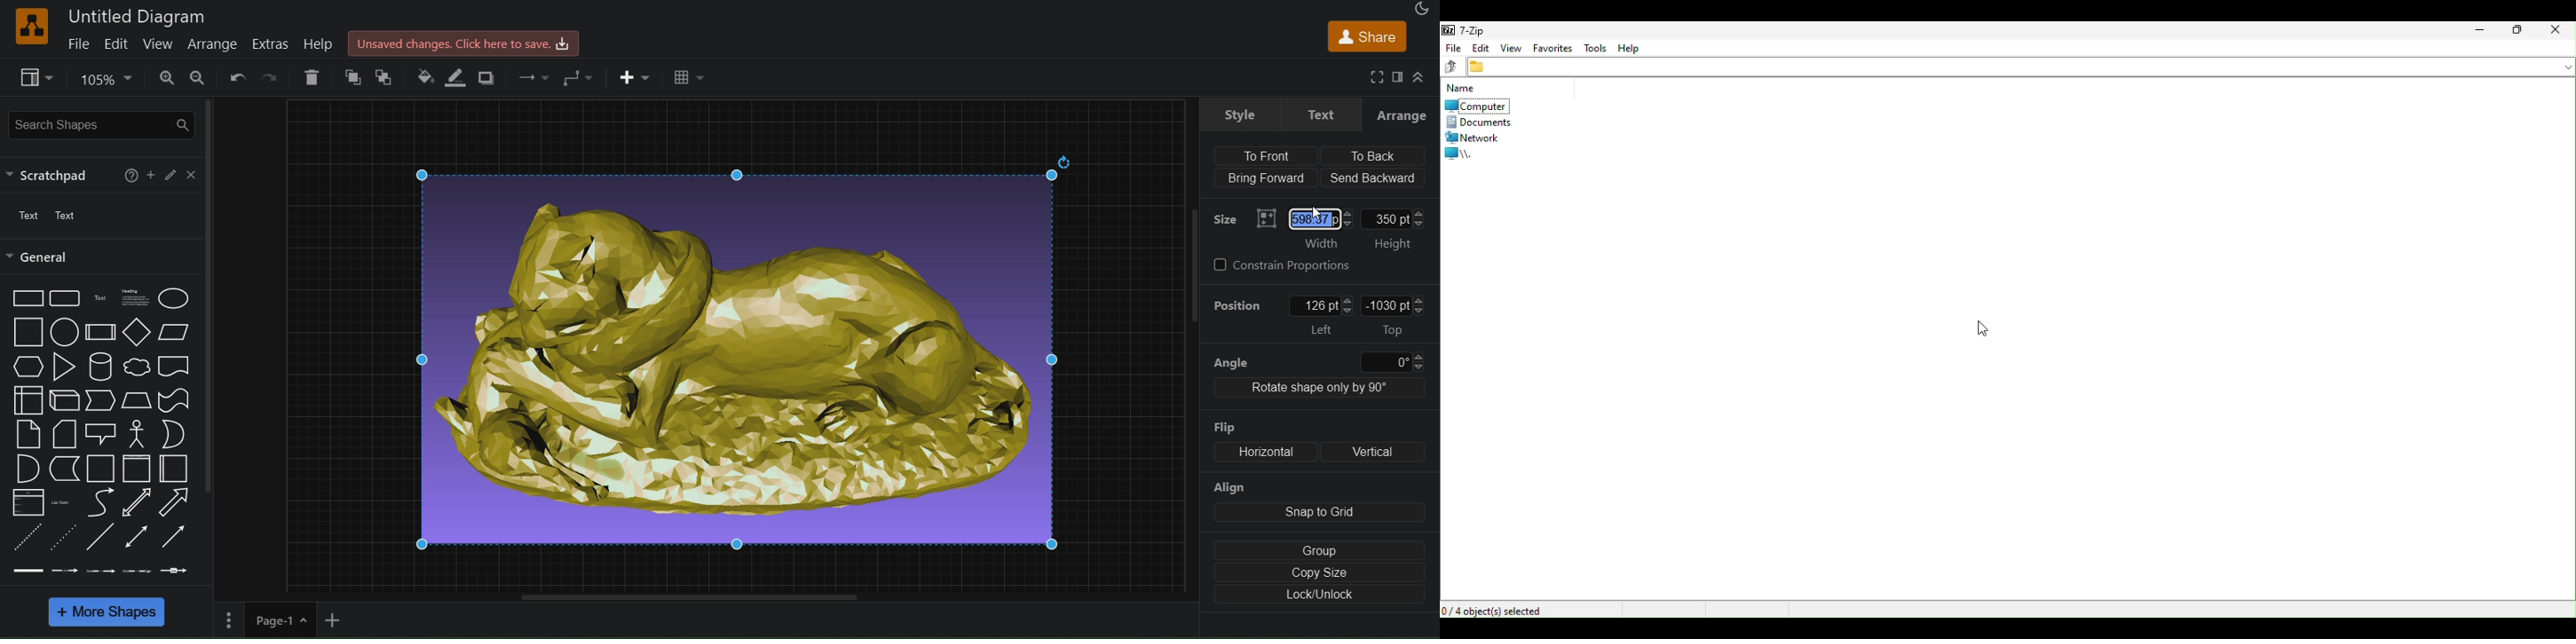 This screenshot has height=644, width=2576. Describe the element at coordinates (743, 355) in the screenshot. I see `image` at that location.